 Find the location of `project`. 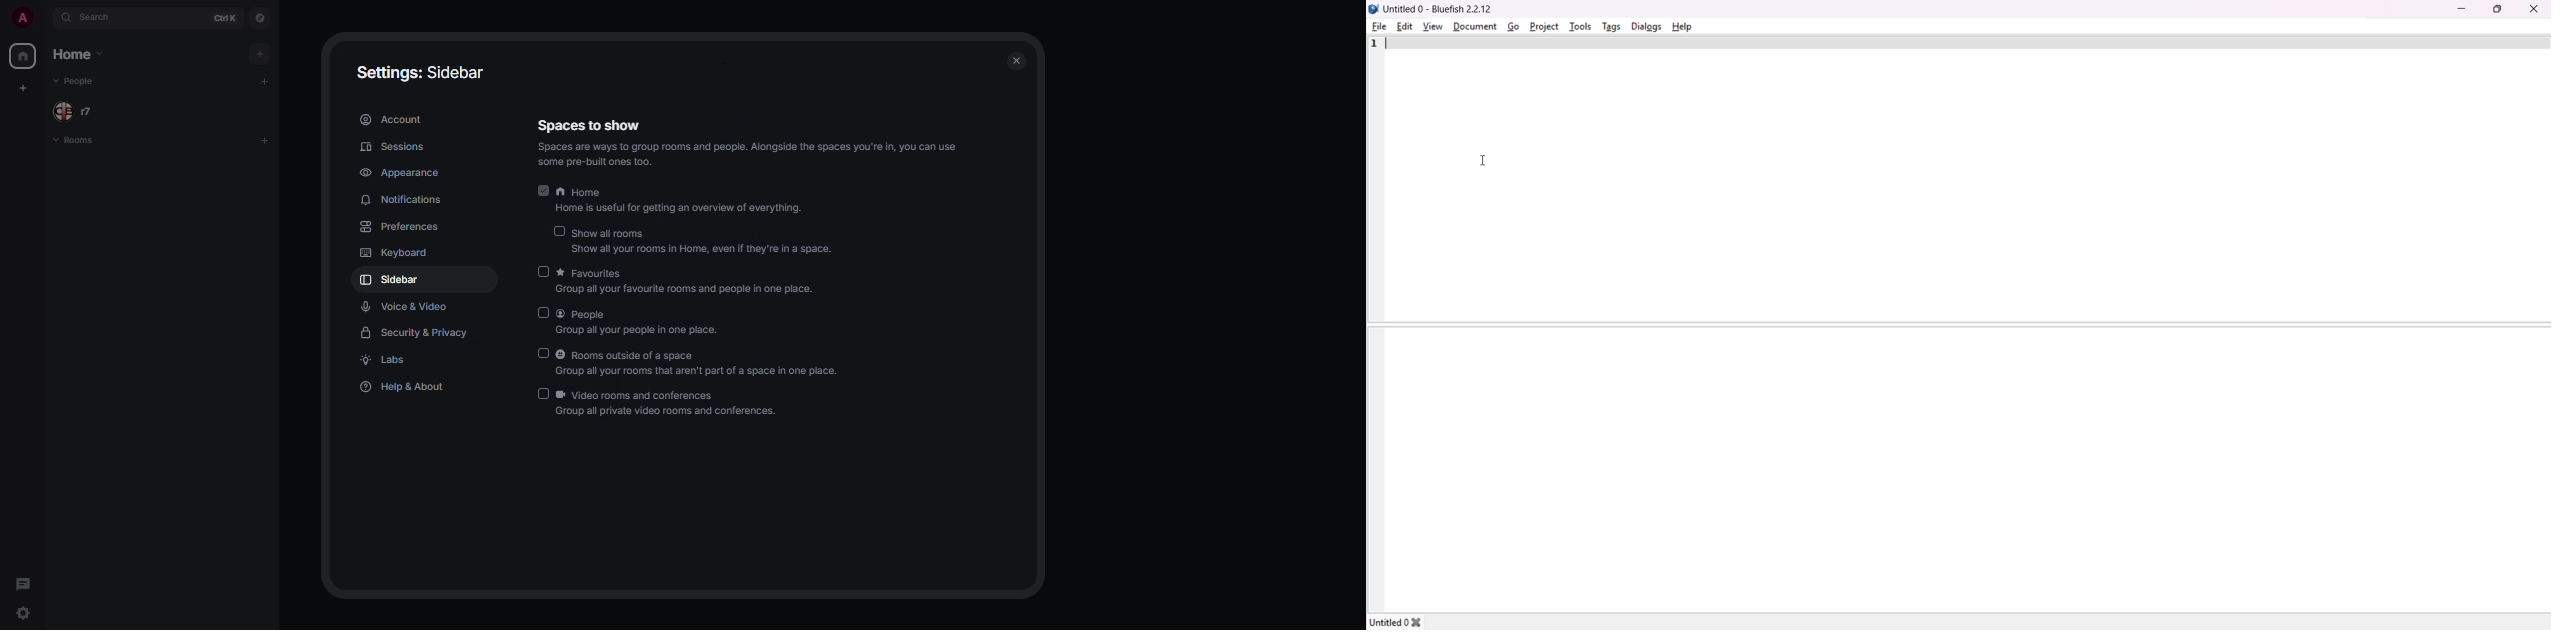

project is located at coordinates (1543, 25).